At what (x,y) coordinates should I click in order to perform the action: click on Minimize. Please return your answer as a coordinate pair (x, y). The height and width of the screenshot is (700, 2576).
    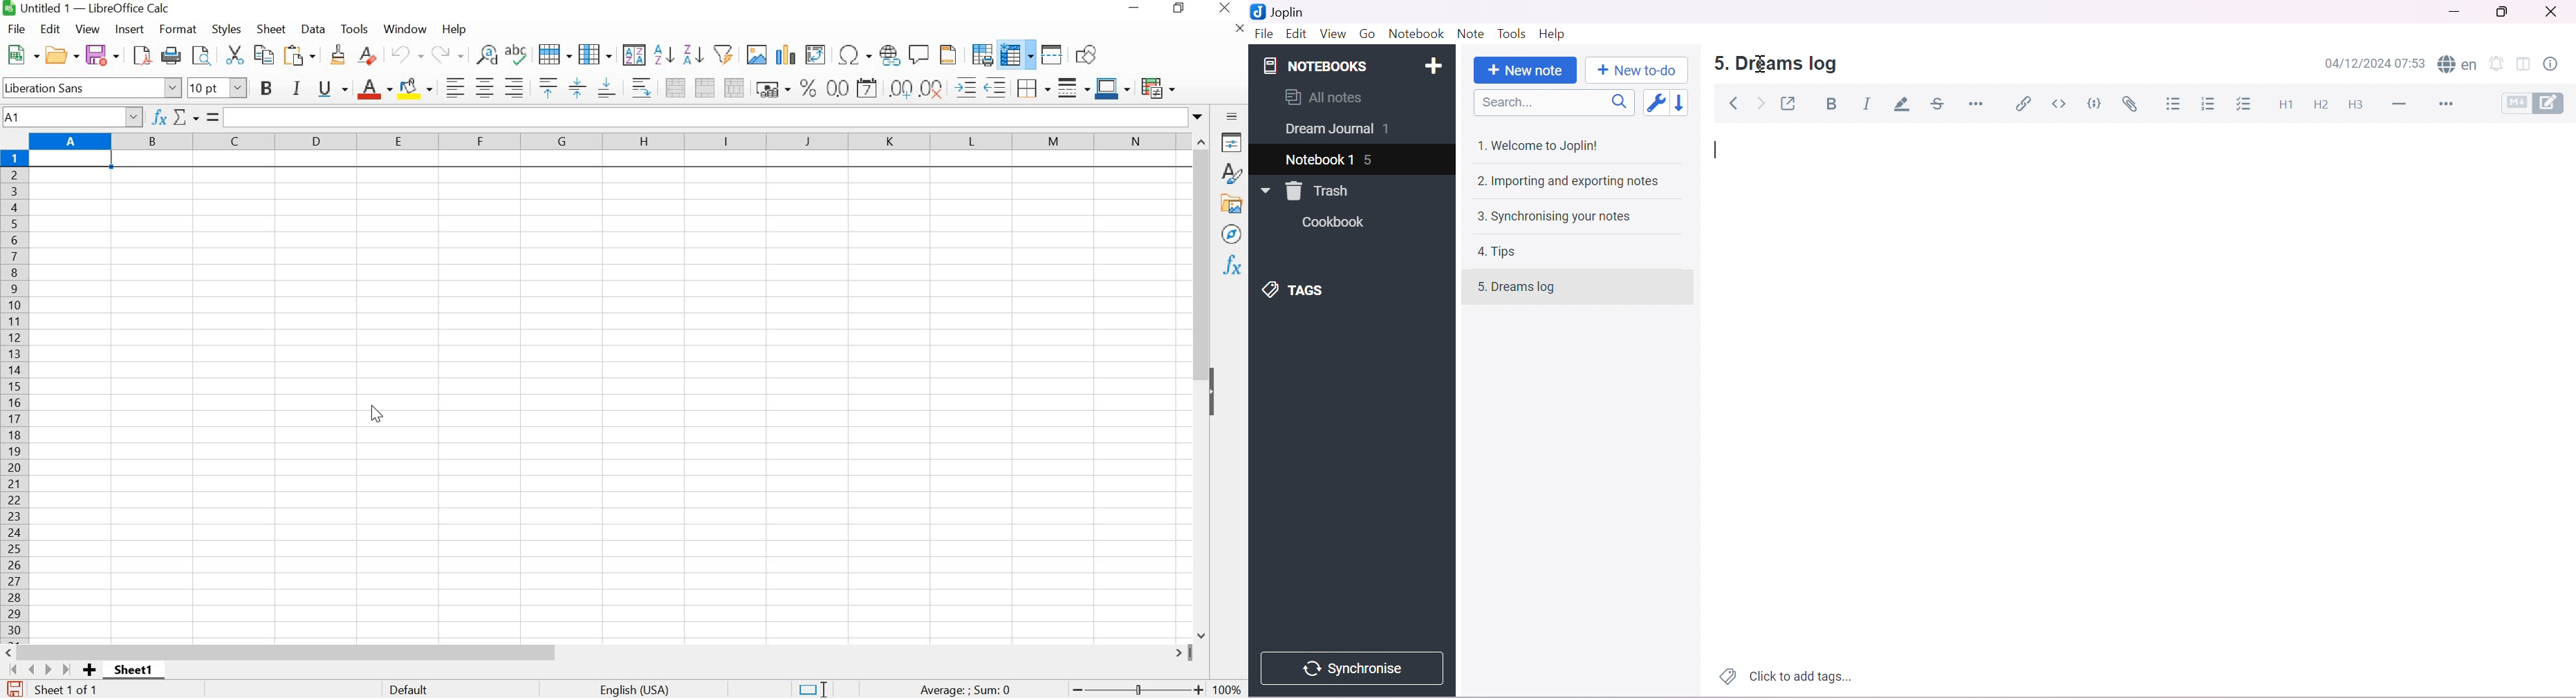
    Looking at the image, I should click on (2452, 14).